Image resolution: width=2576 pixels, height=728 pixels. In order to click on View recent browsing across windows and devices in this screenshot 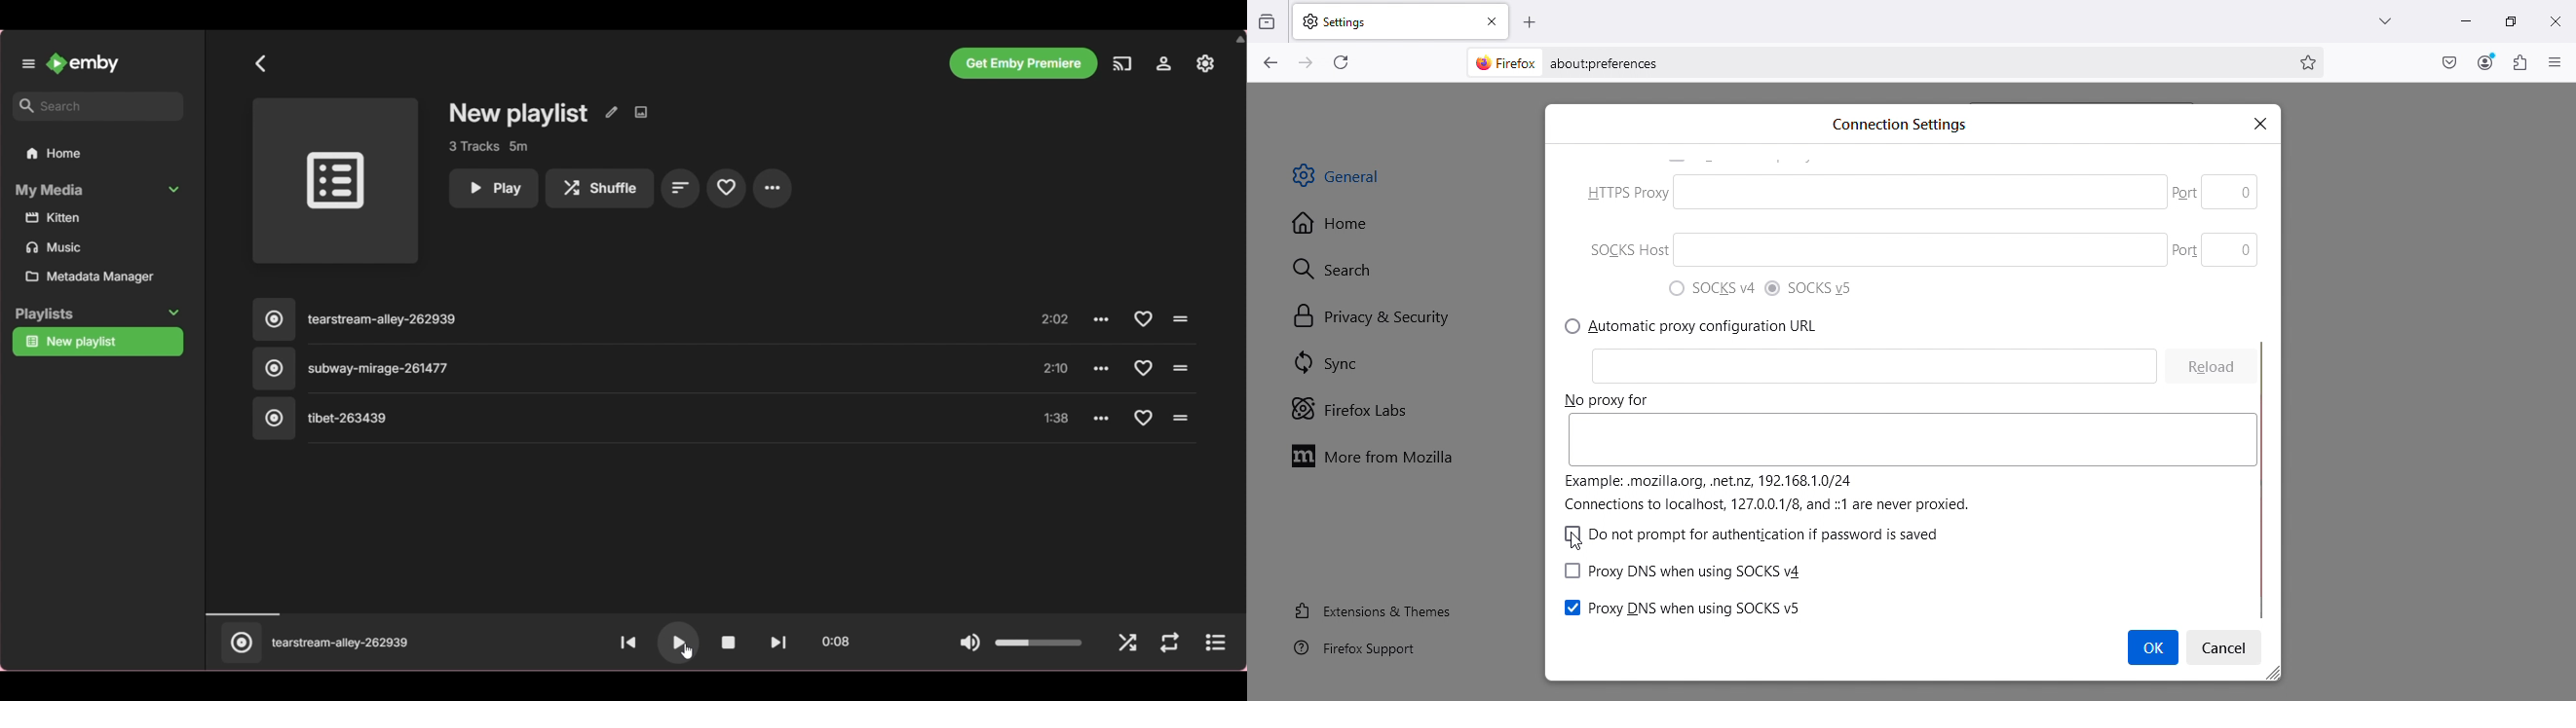, I will do `click(1269, 19)`.